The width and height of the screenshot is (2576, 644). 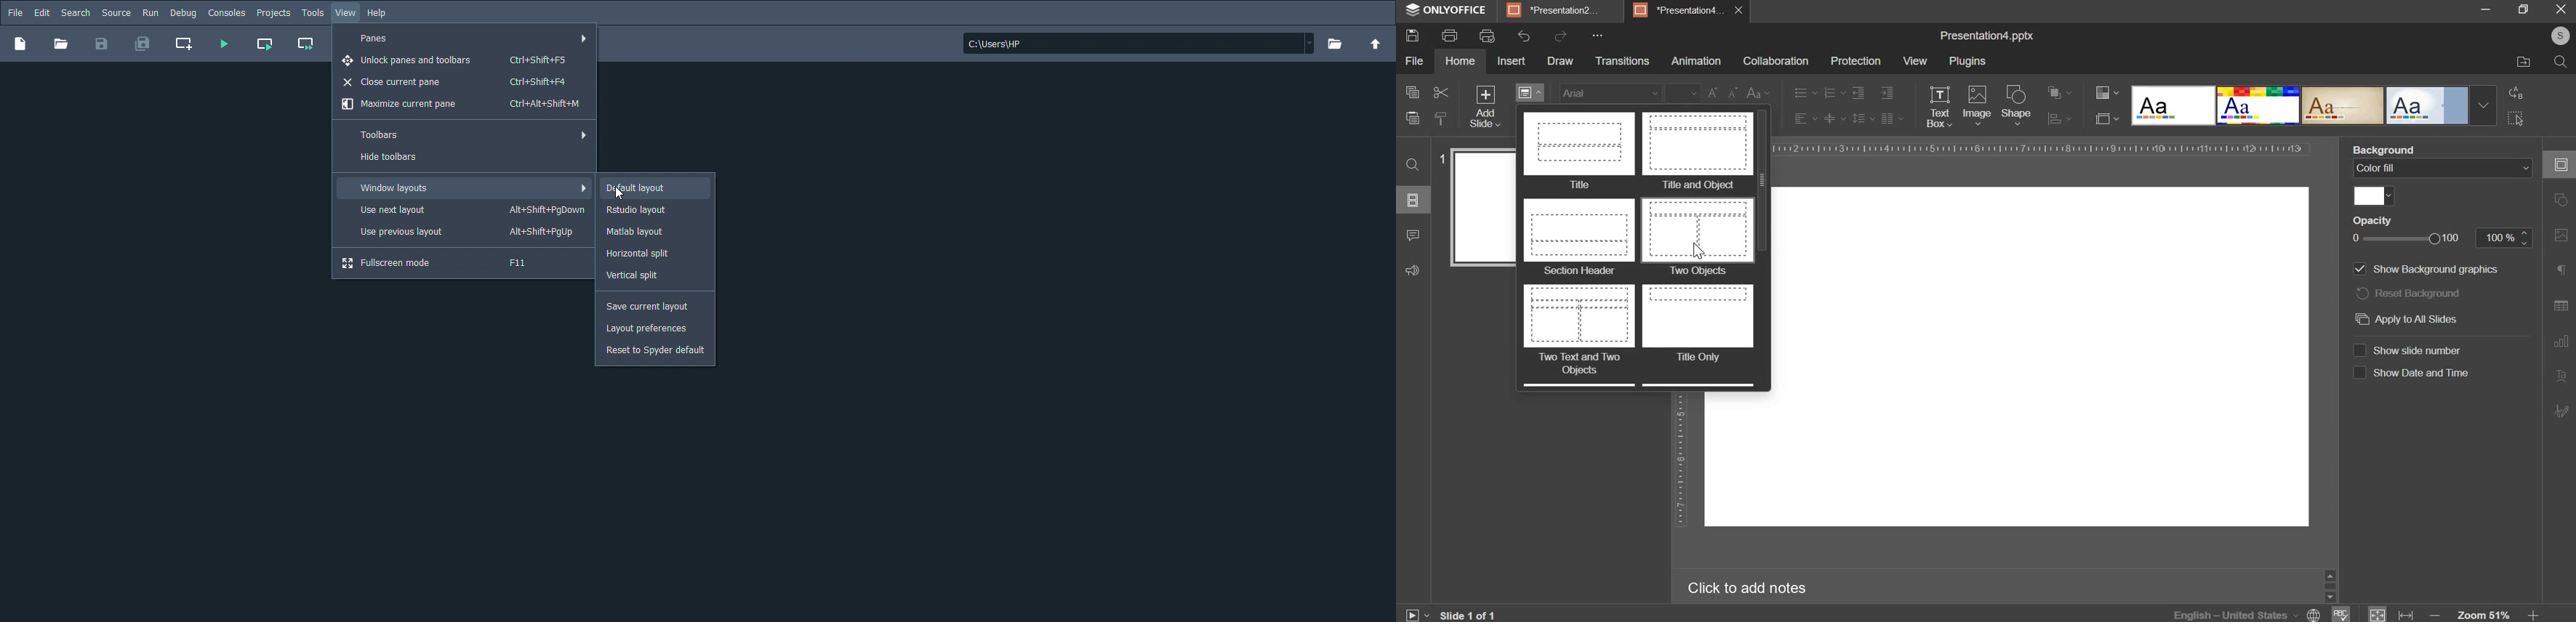 I want to click on table setting, so click(x=2560, y=302).